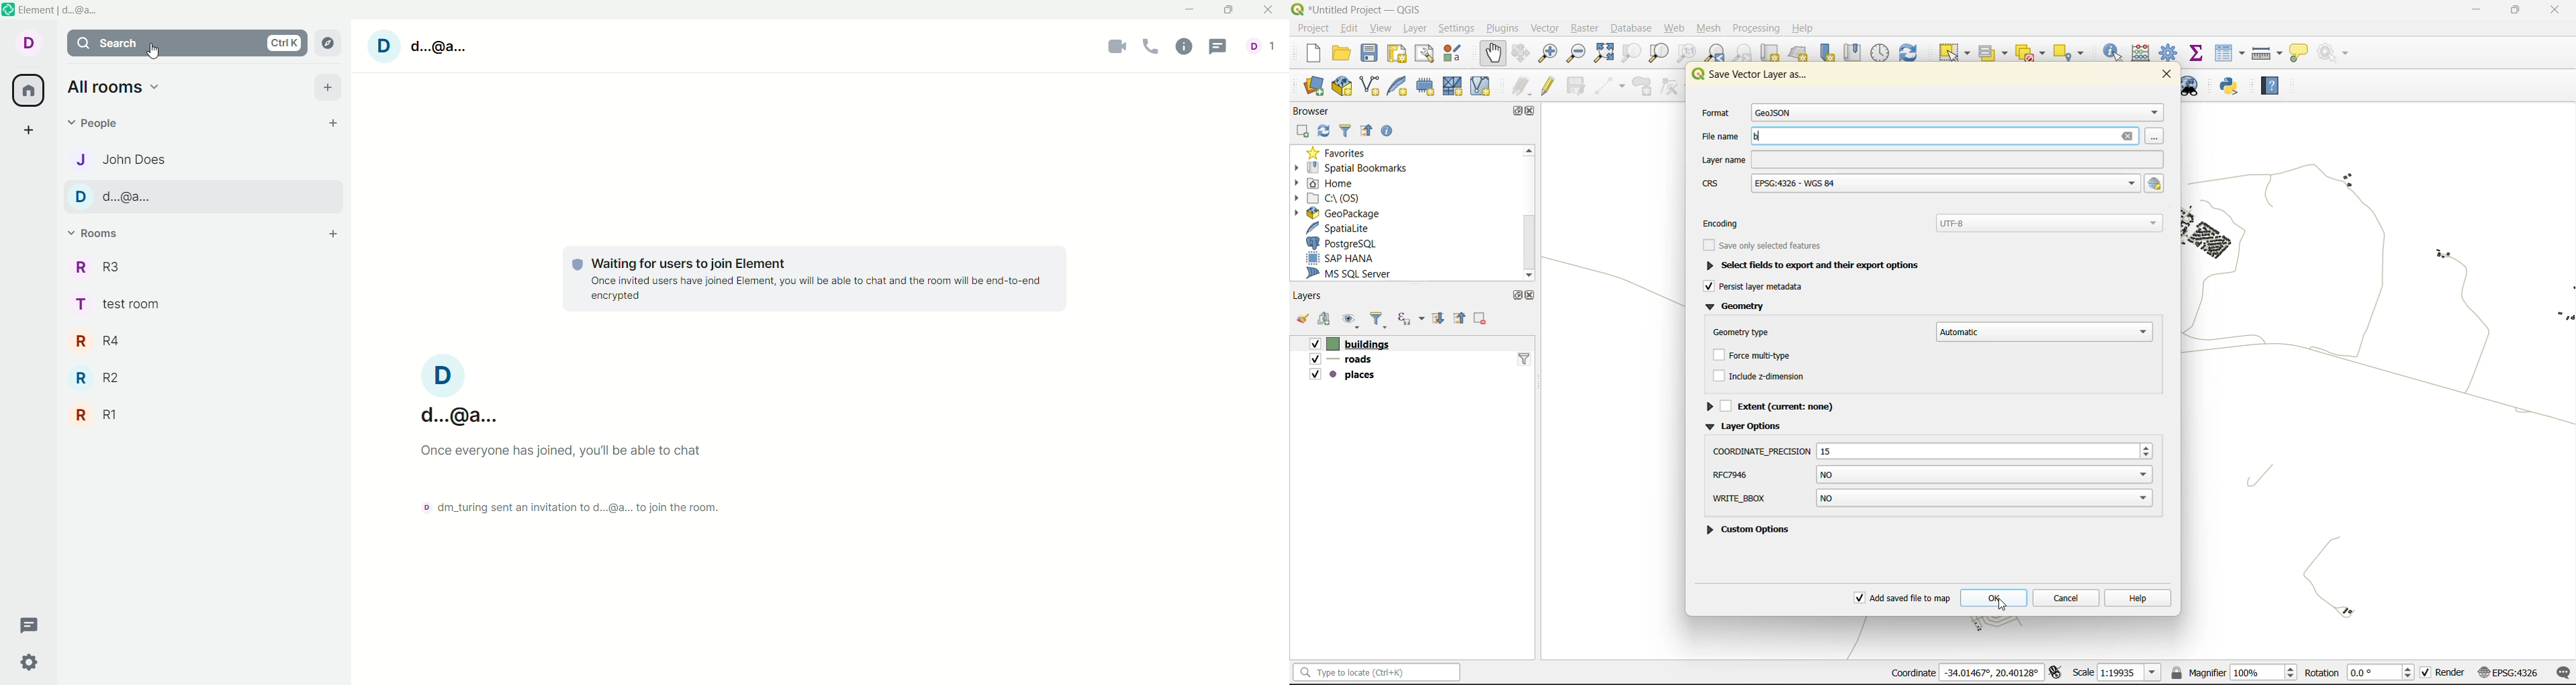 The height and width of the screenshot is (700, 2576). I want to click on R4, so click(203, 340).